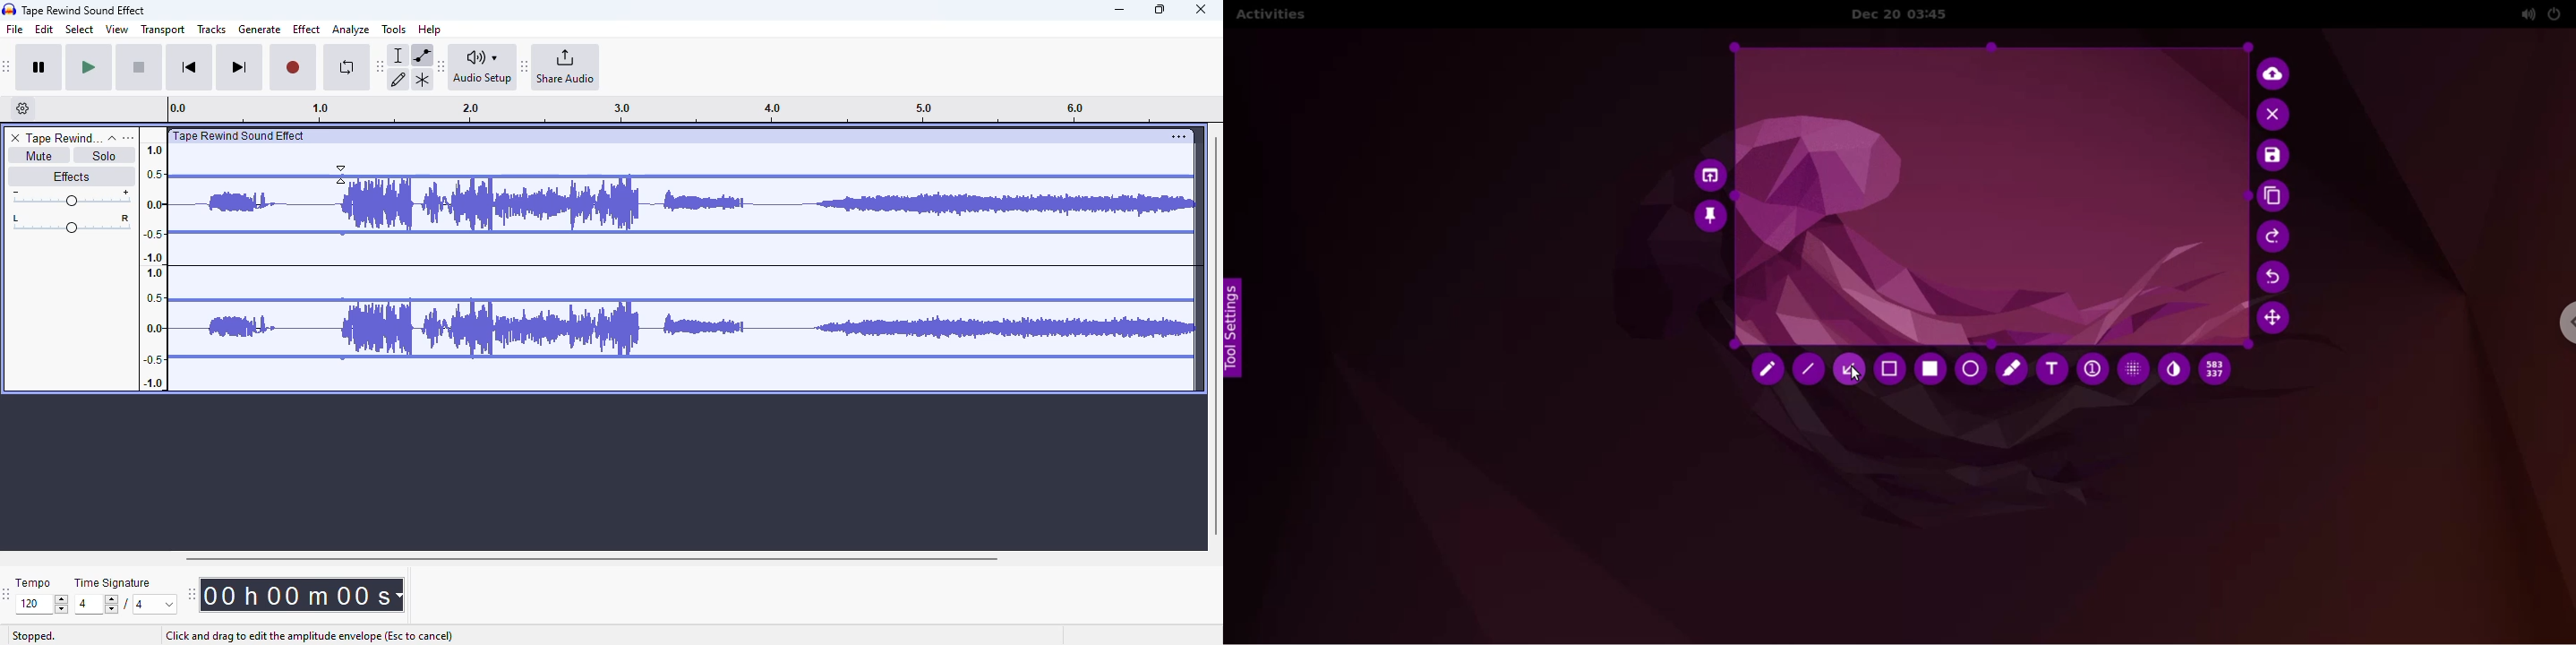 Image resolution: width=2576 pixels, height=672 pixels. I want to click on help, so click(430, 29).